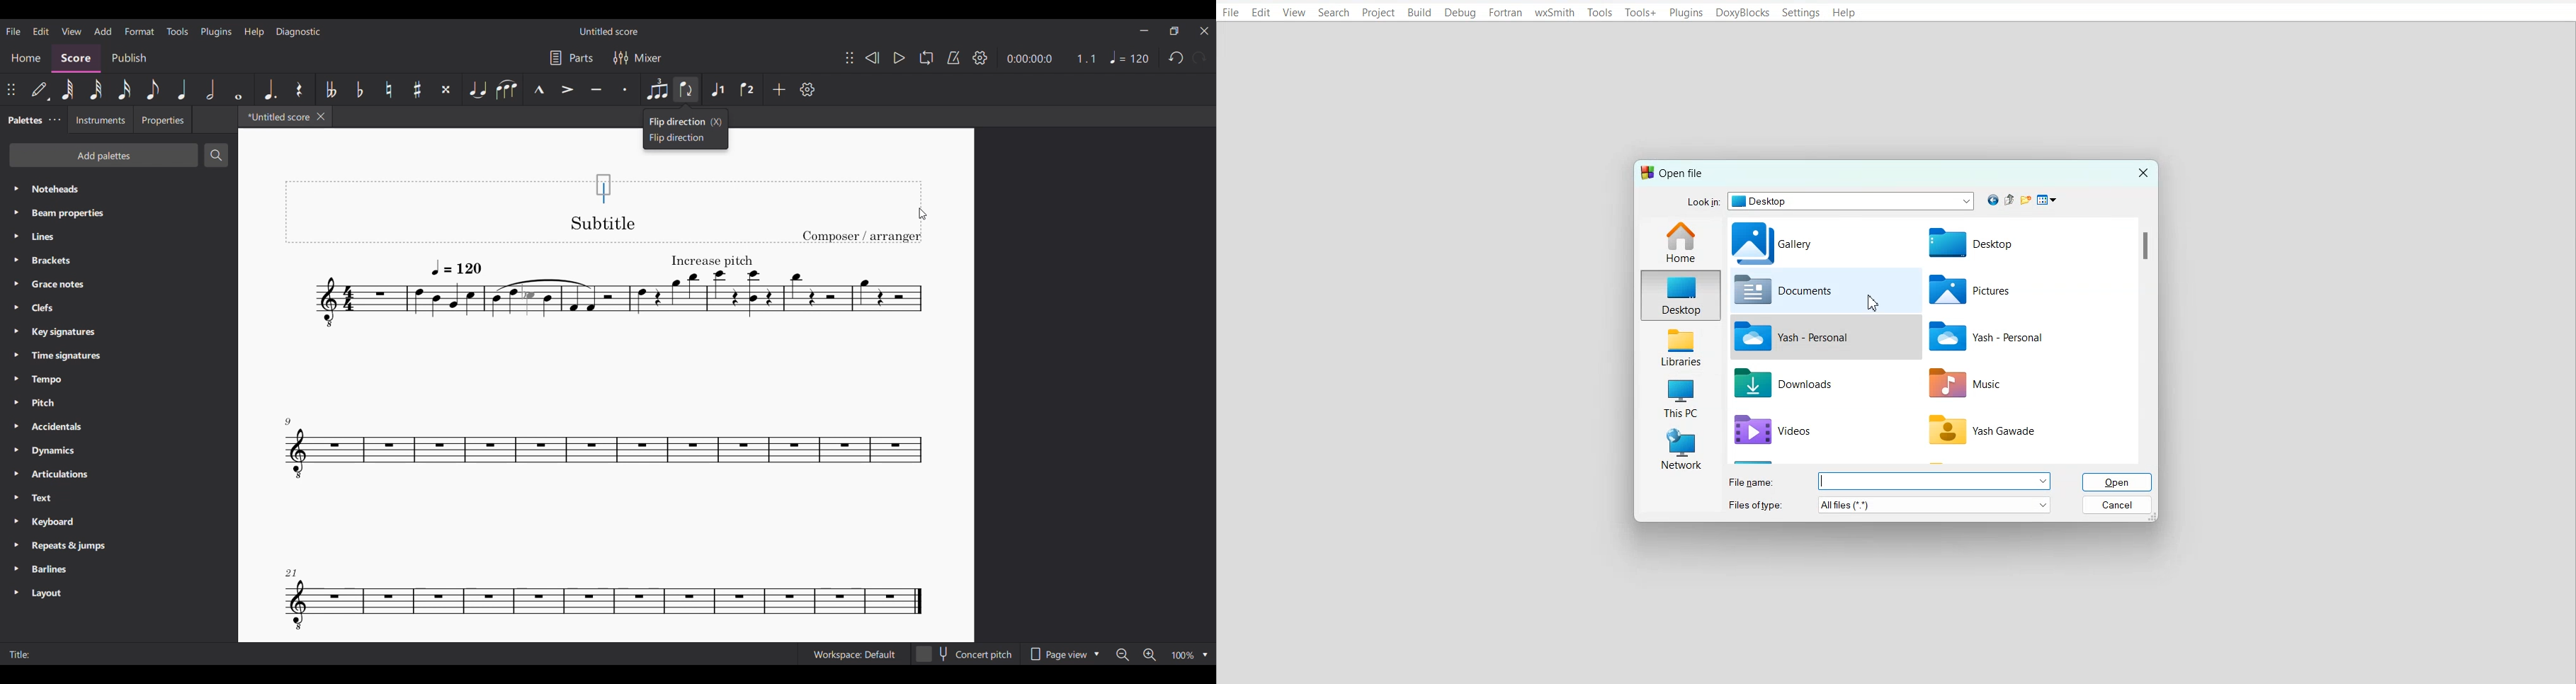 This screenshot has height=700, width=2576. Describe the element at coordinates (1641, 13) in the screenshot. I see `Tools+` at that location.